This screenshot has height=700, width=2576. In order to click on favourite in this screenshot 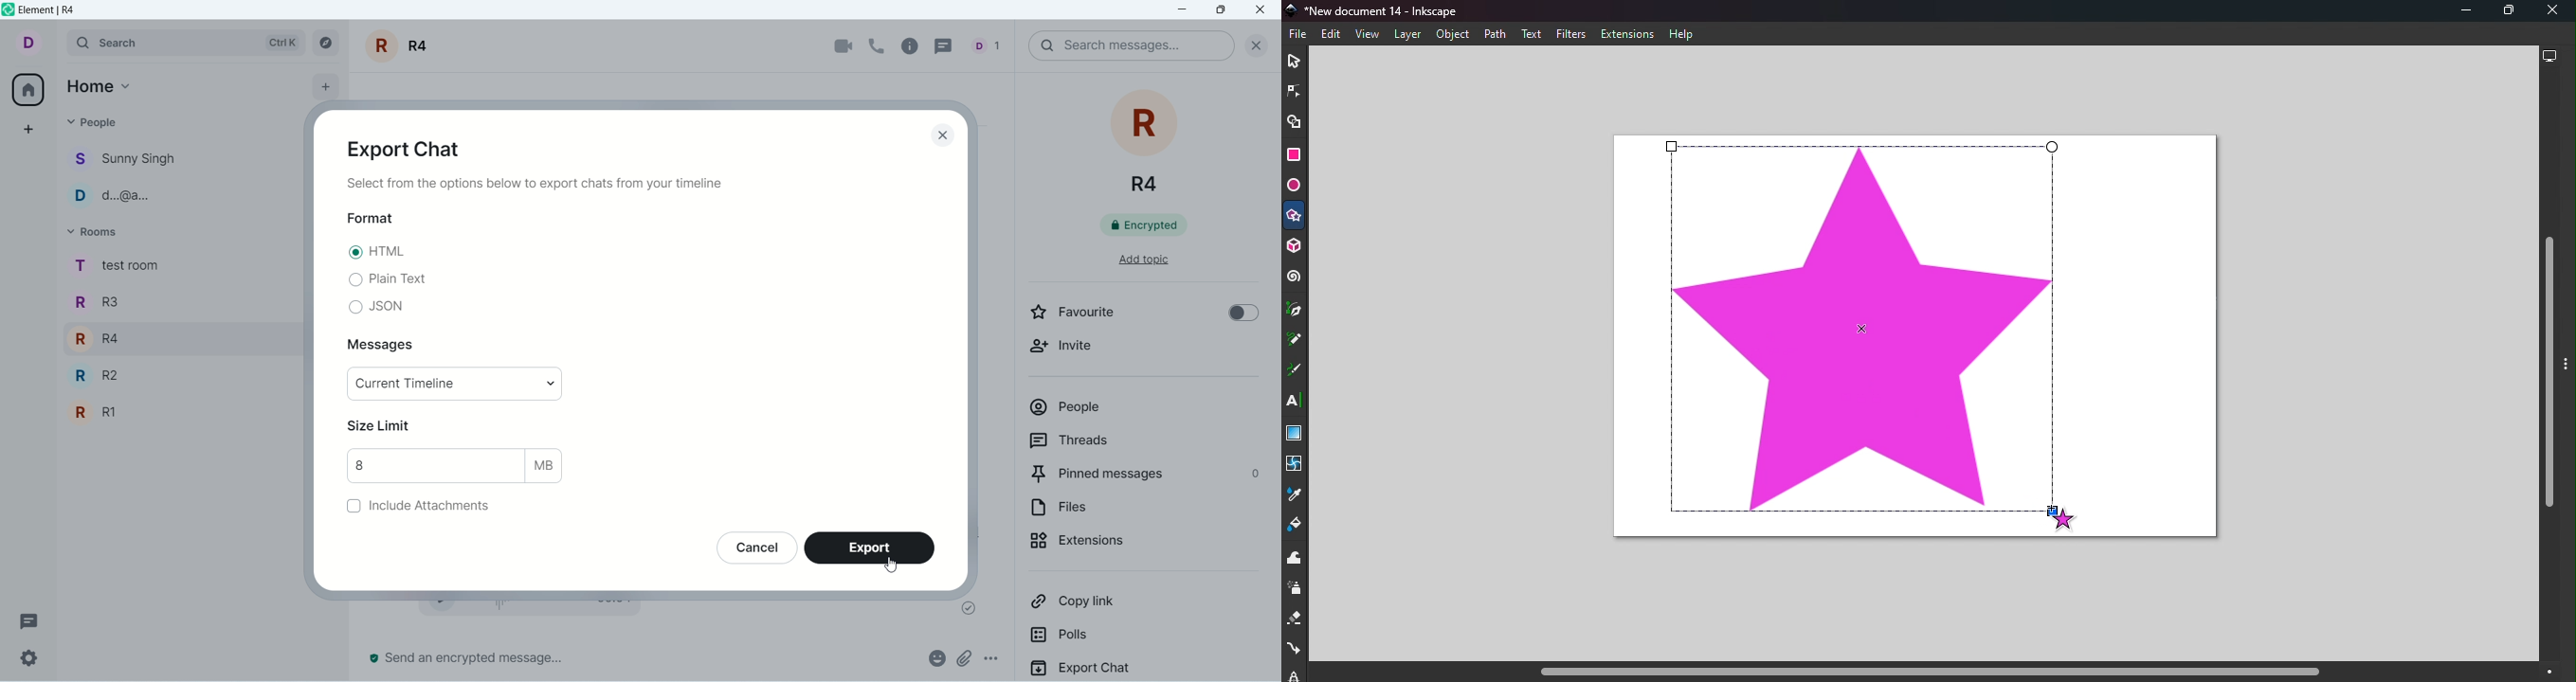, I will do `click(1091, 312)`.